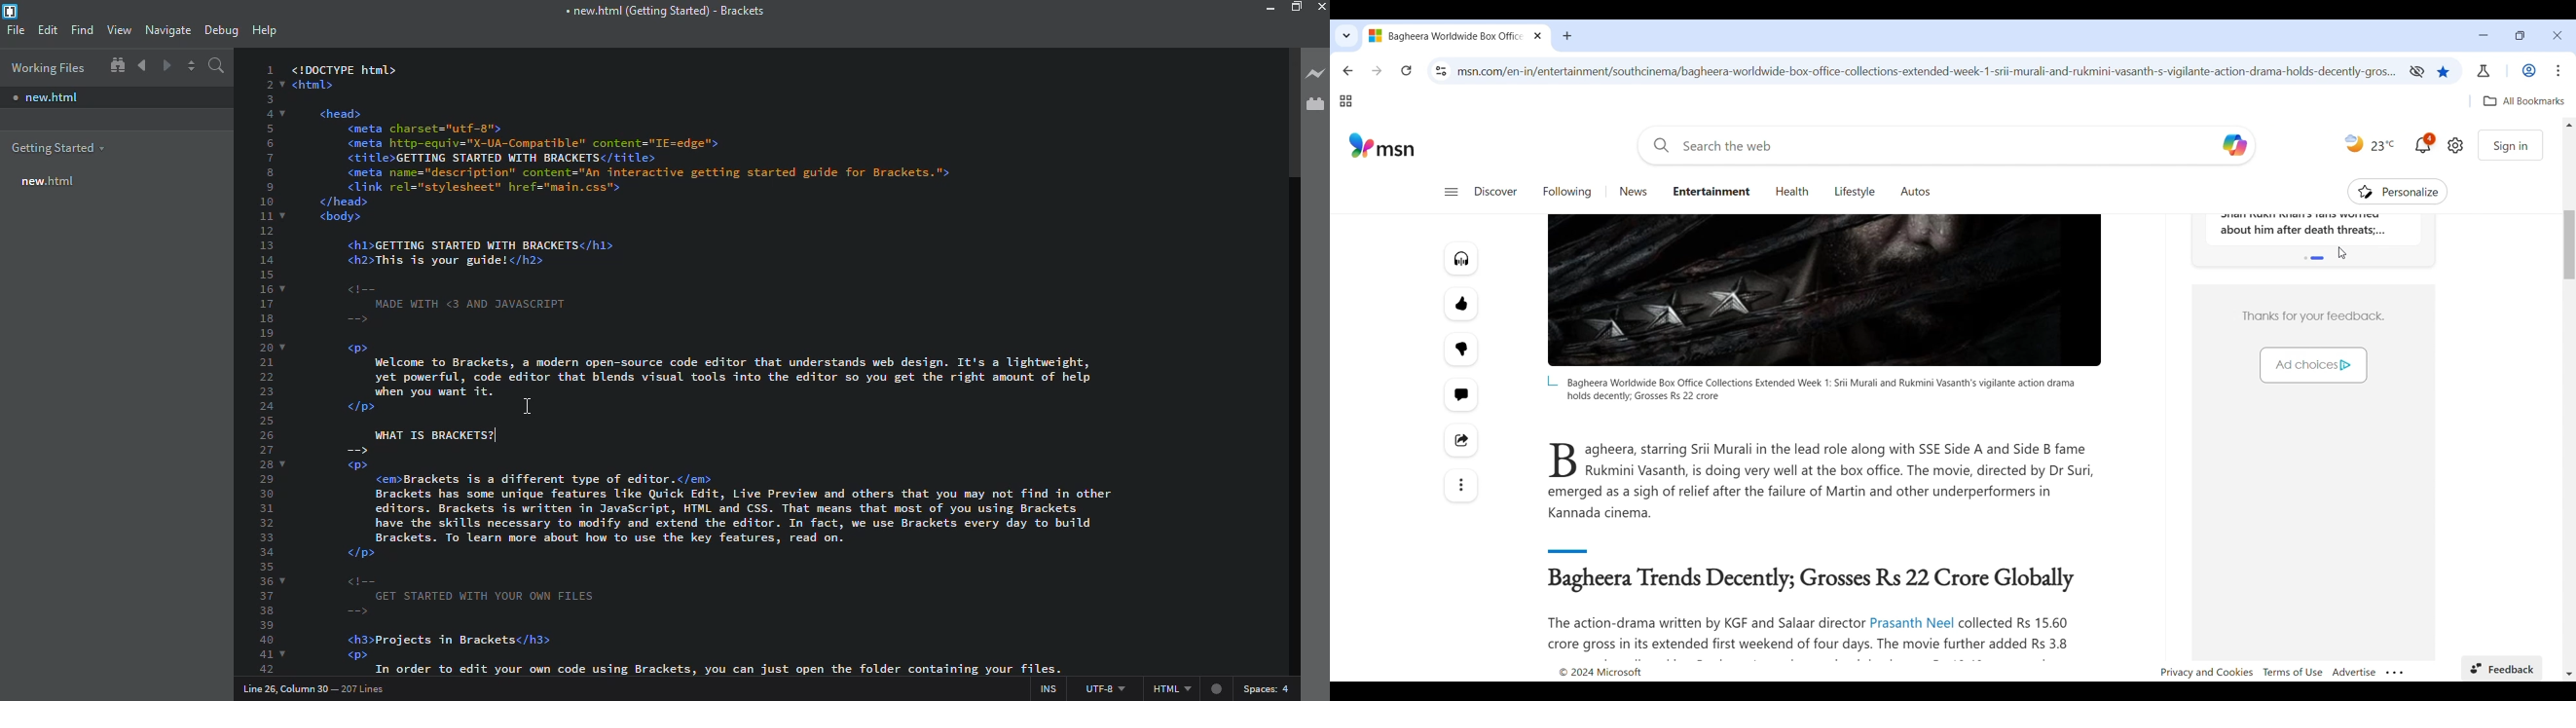 The width and height of the screenshot is (2576, 728). Describe the element at coordinates (2313, 229) in the screenshot. I see `Trending news section` at that location.